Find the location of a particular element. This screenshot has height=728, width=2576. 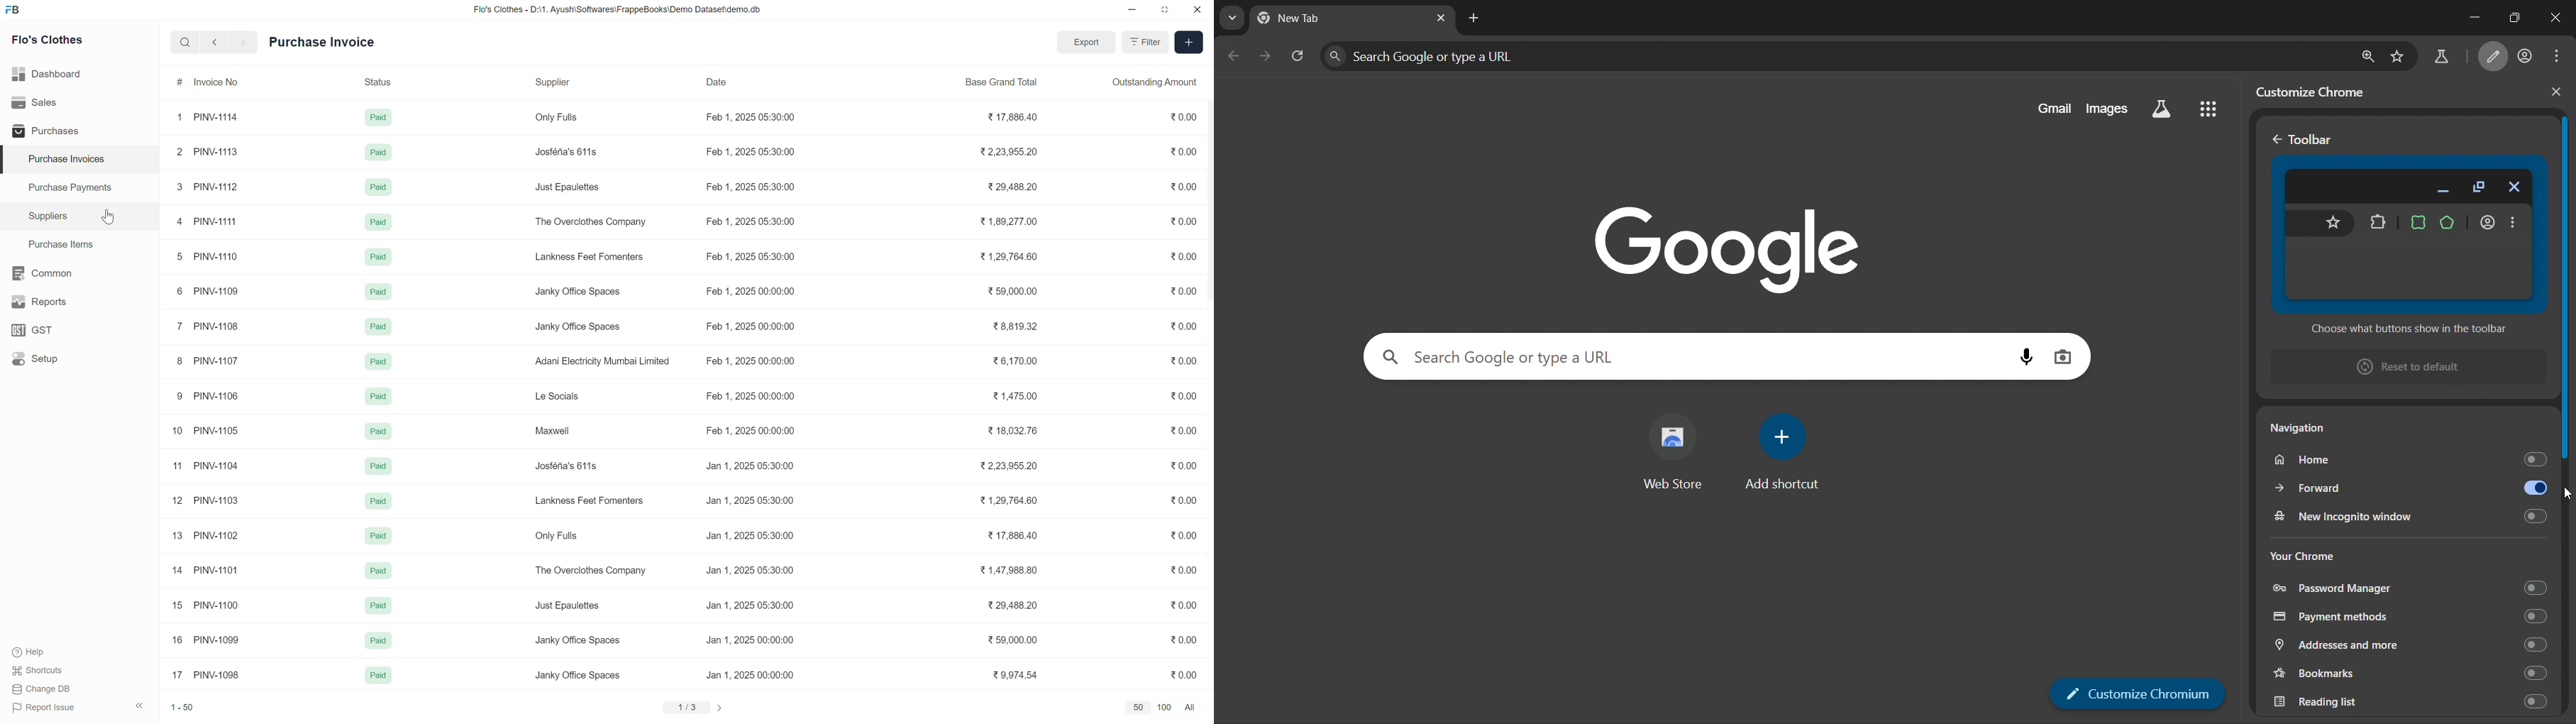

Paid is located at coordinates (378, 432).